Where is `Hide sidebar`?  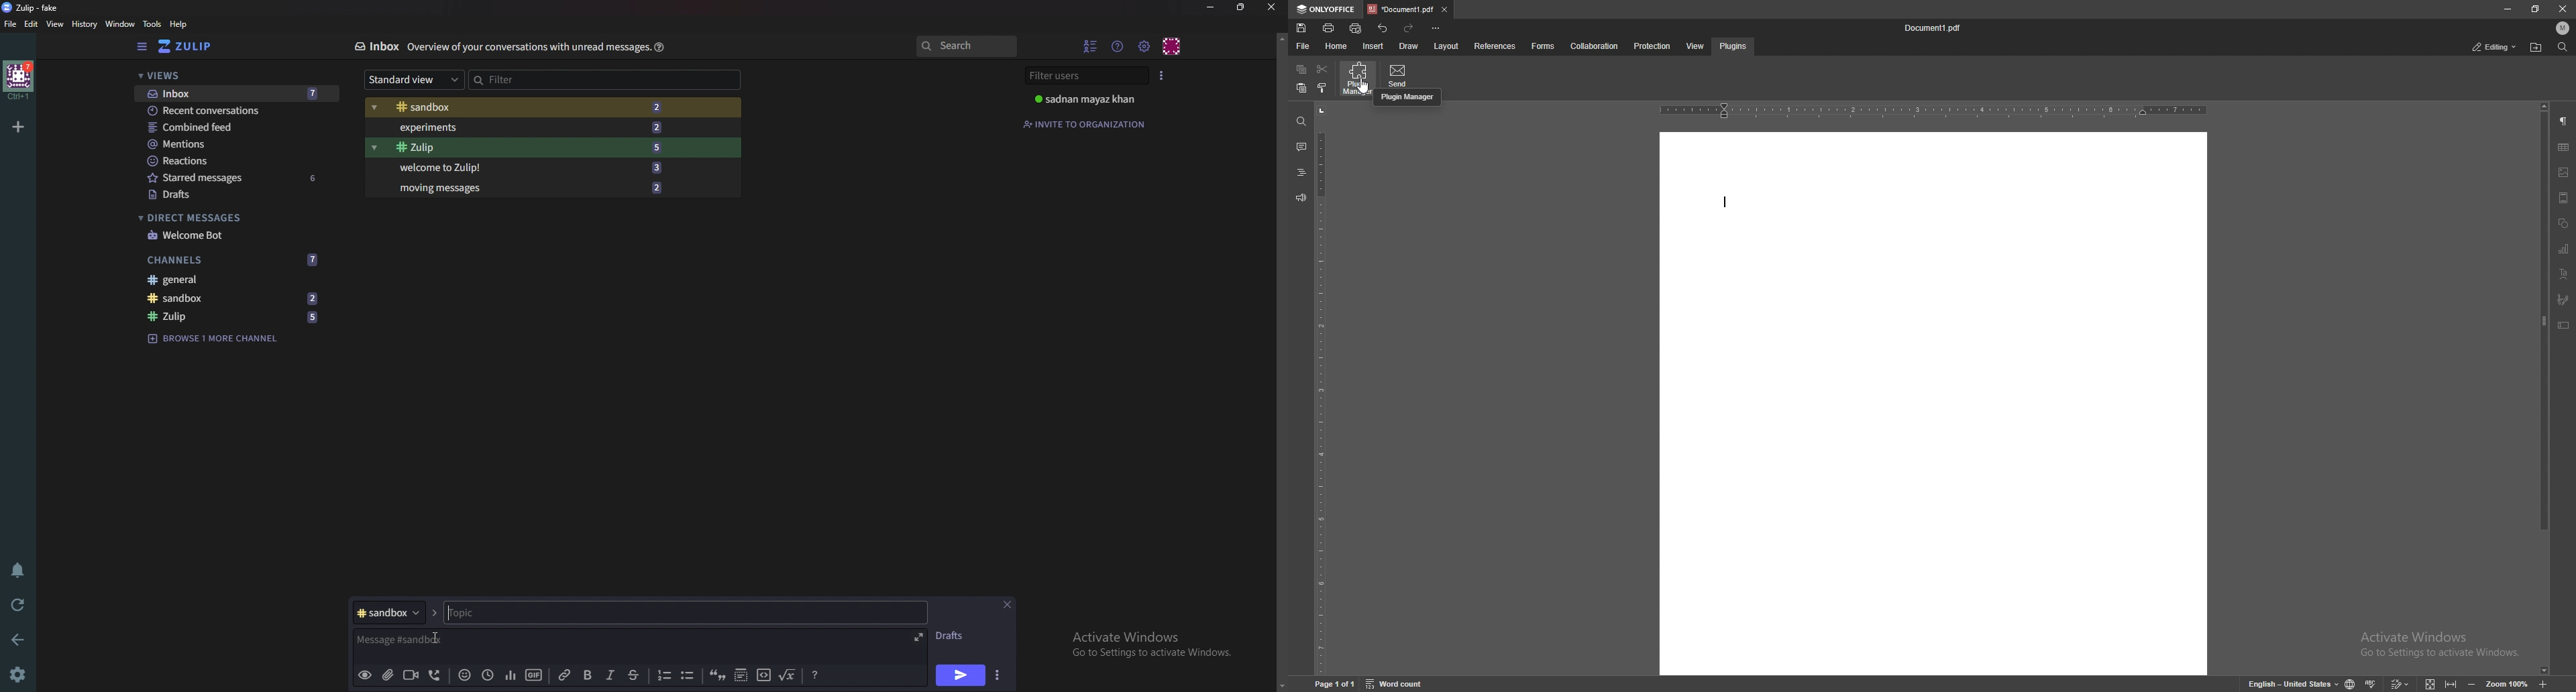
Hide sidebar is located at coordinates (144, 46).